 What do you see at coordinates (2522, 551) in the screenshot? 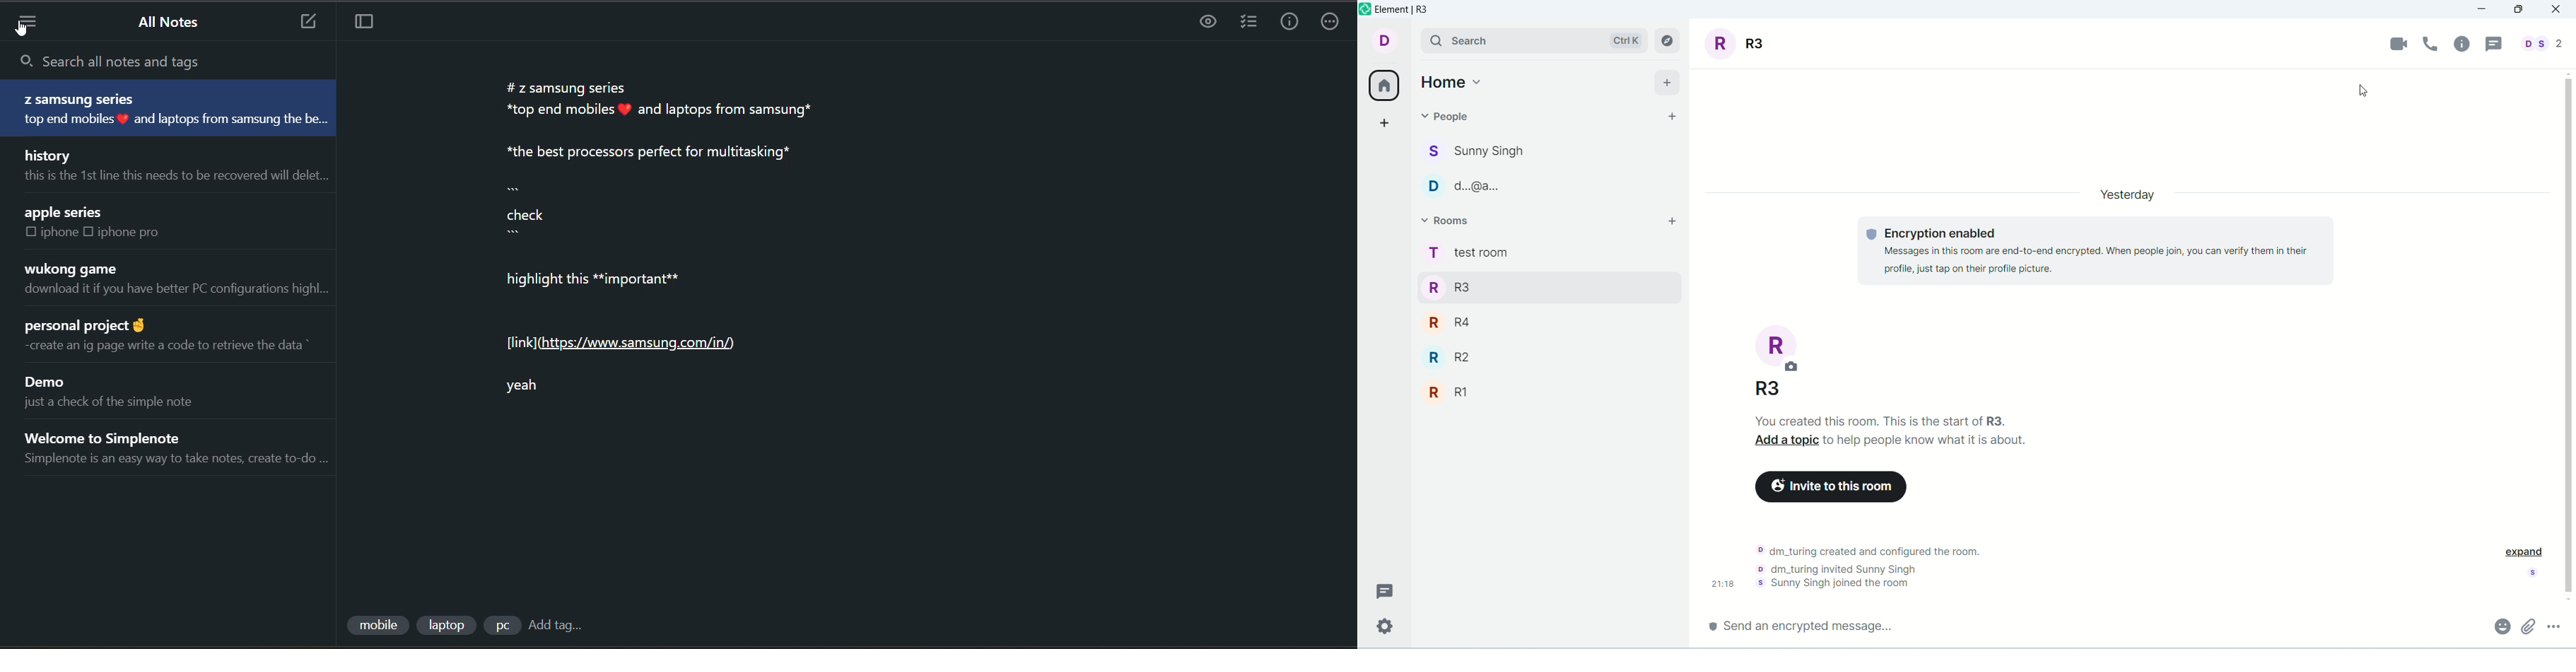
I see `expand` at bounding box center [2522, 551].